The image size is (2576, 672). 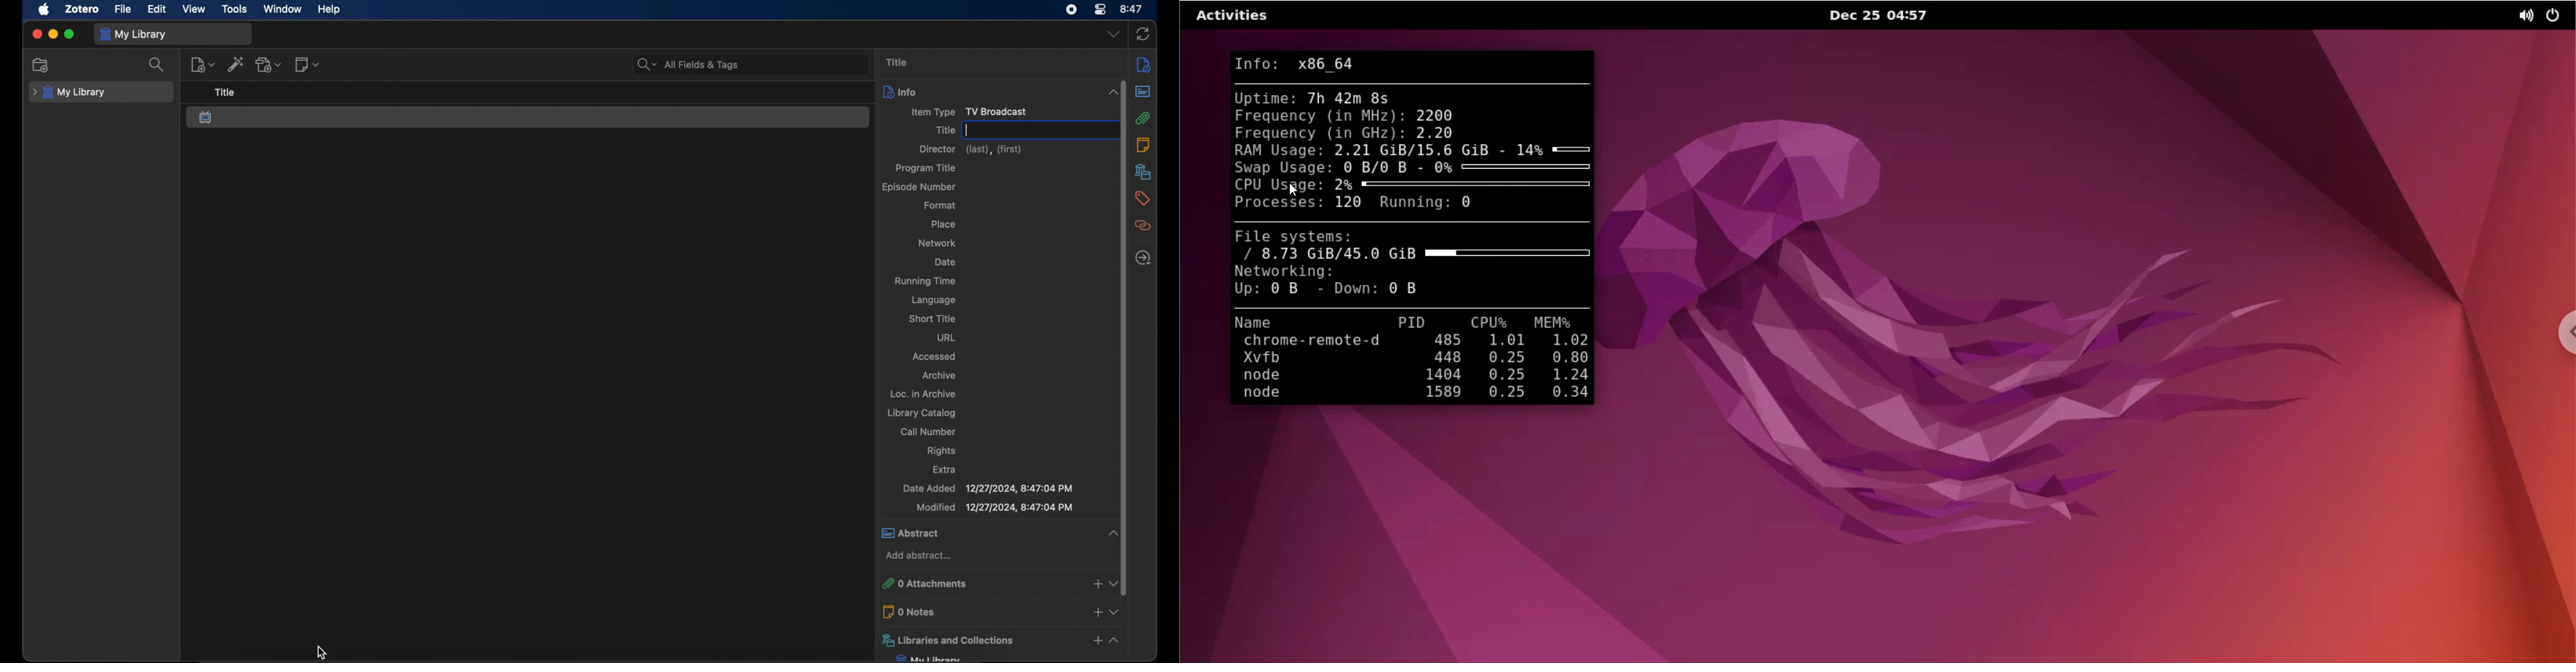 What do you see at coordinates (995, 508) in the screenshot?
I see `modified` at bounding box center [995, 508].